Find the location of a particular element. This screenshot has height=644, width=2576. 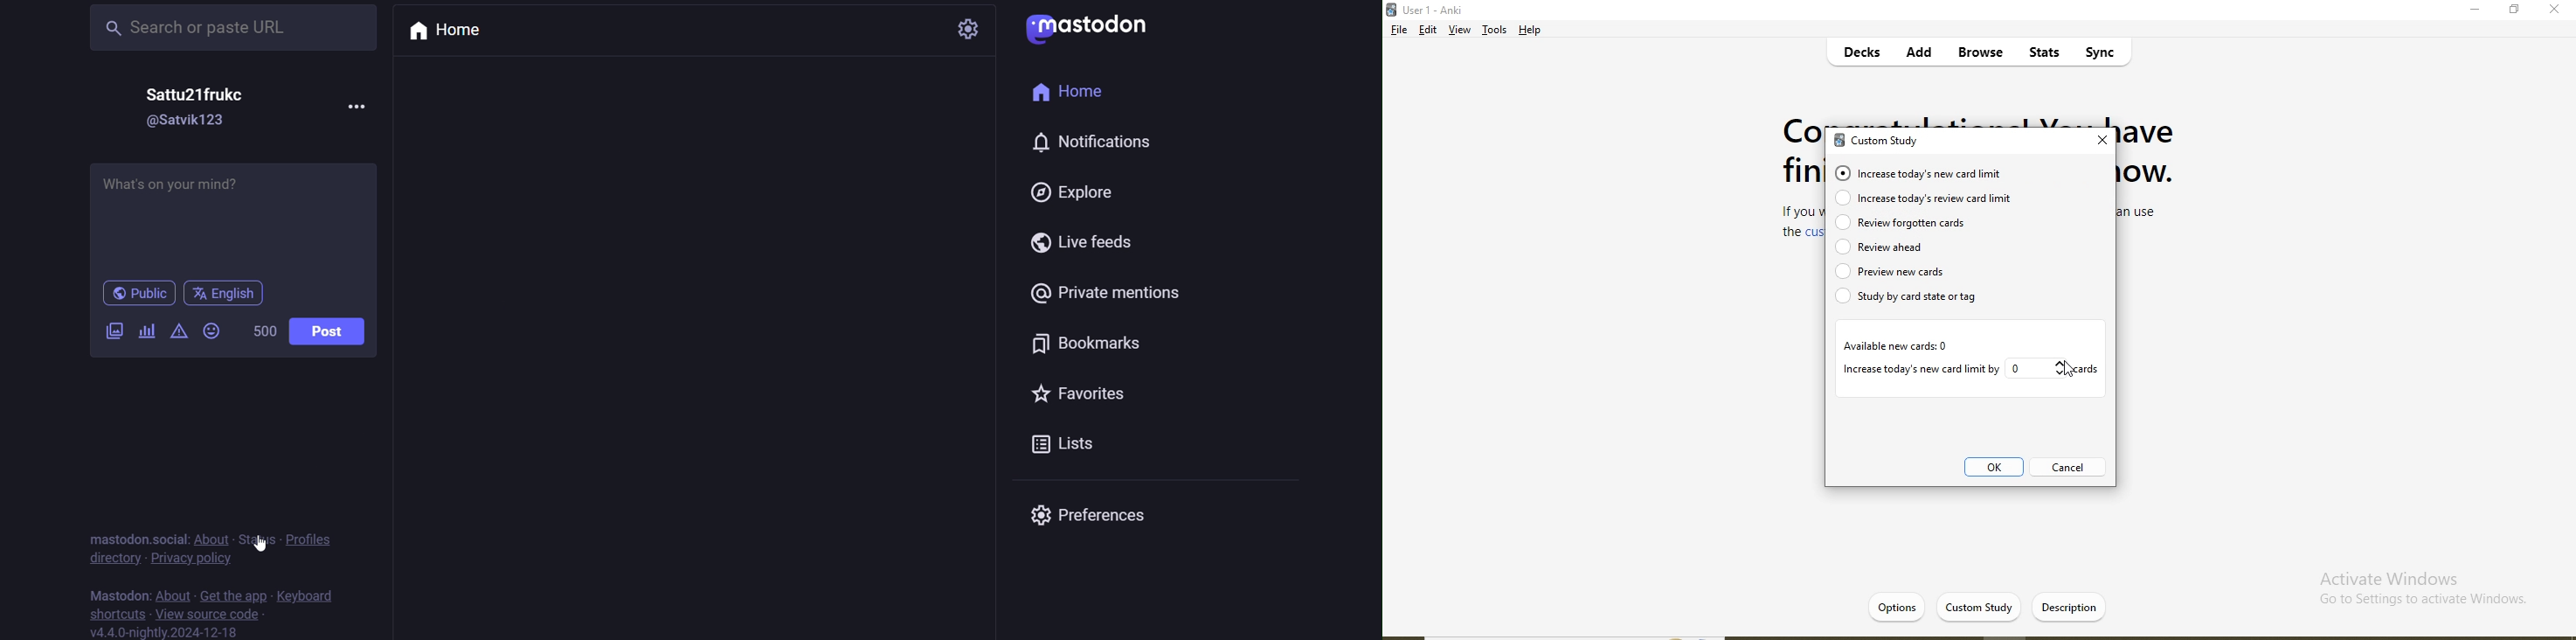

mastodon is located at coordinates (121, 595).